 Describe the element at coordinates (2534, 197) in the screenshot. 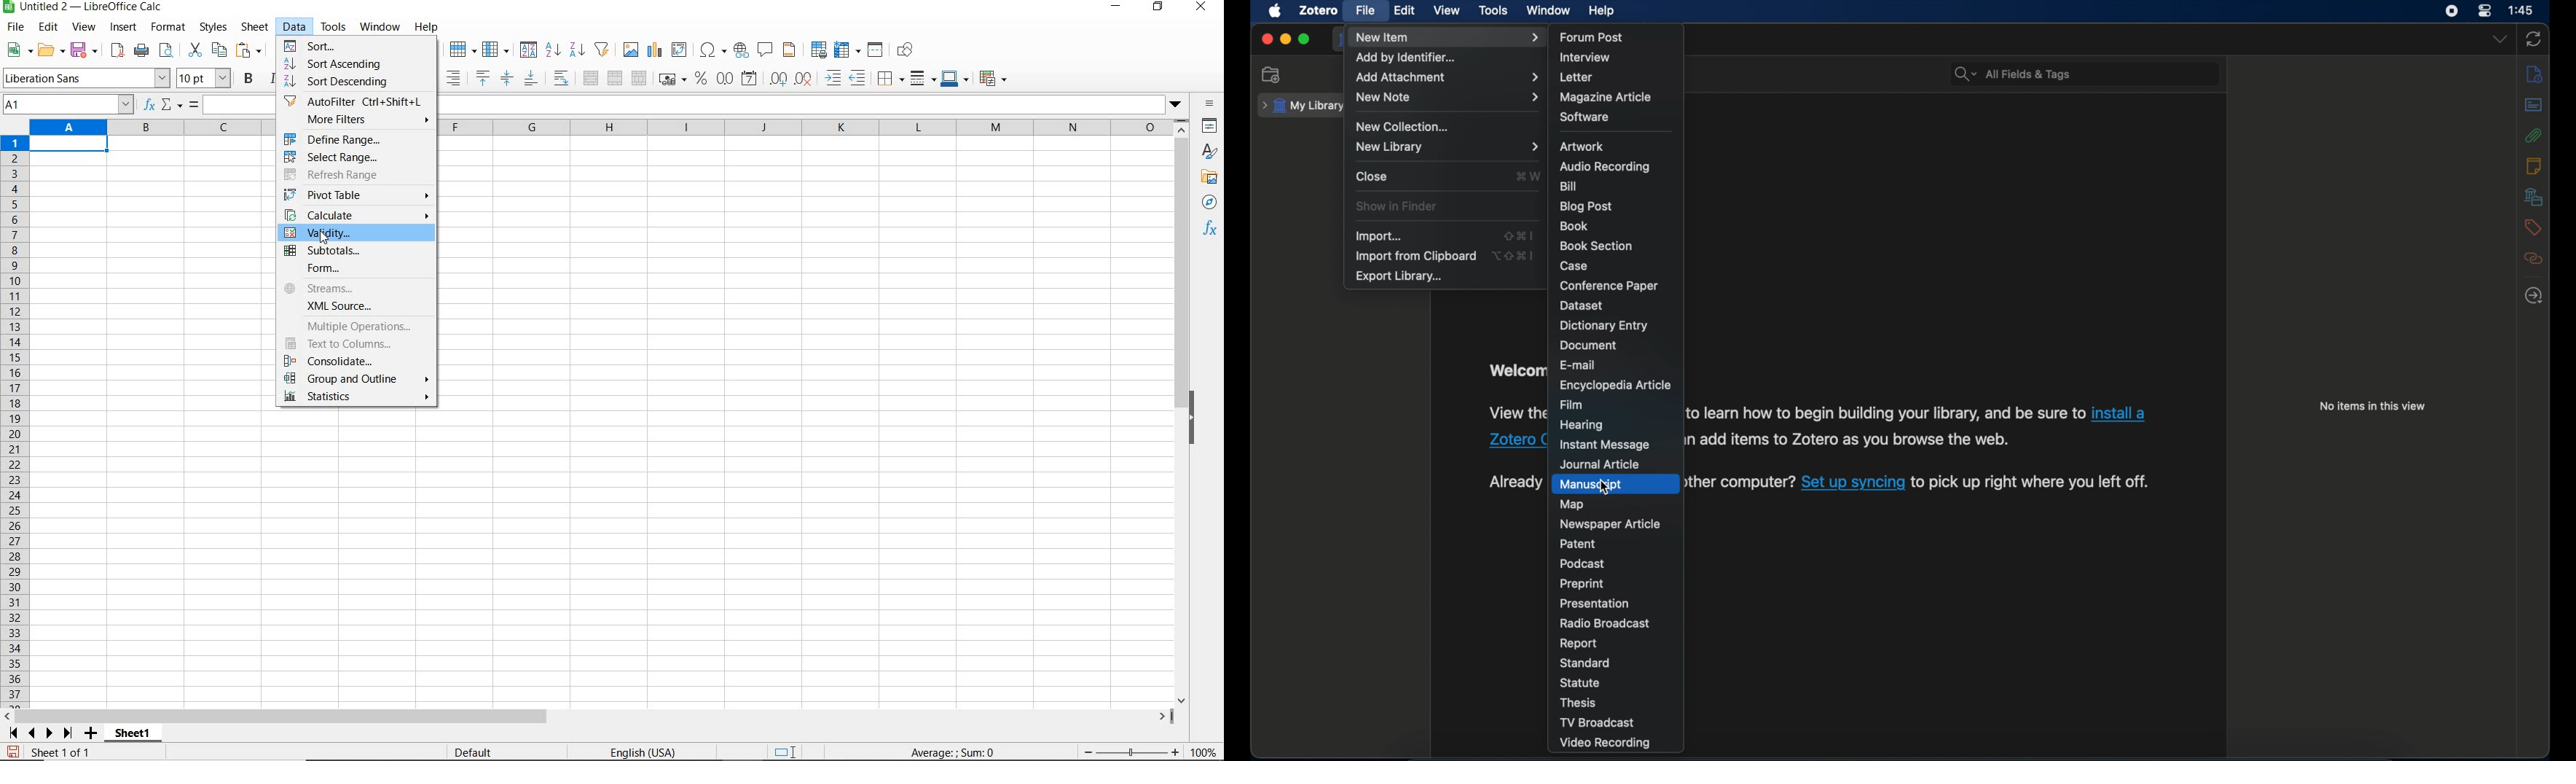

I see `libraries` at that location.